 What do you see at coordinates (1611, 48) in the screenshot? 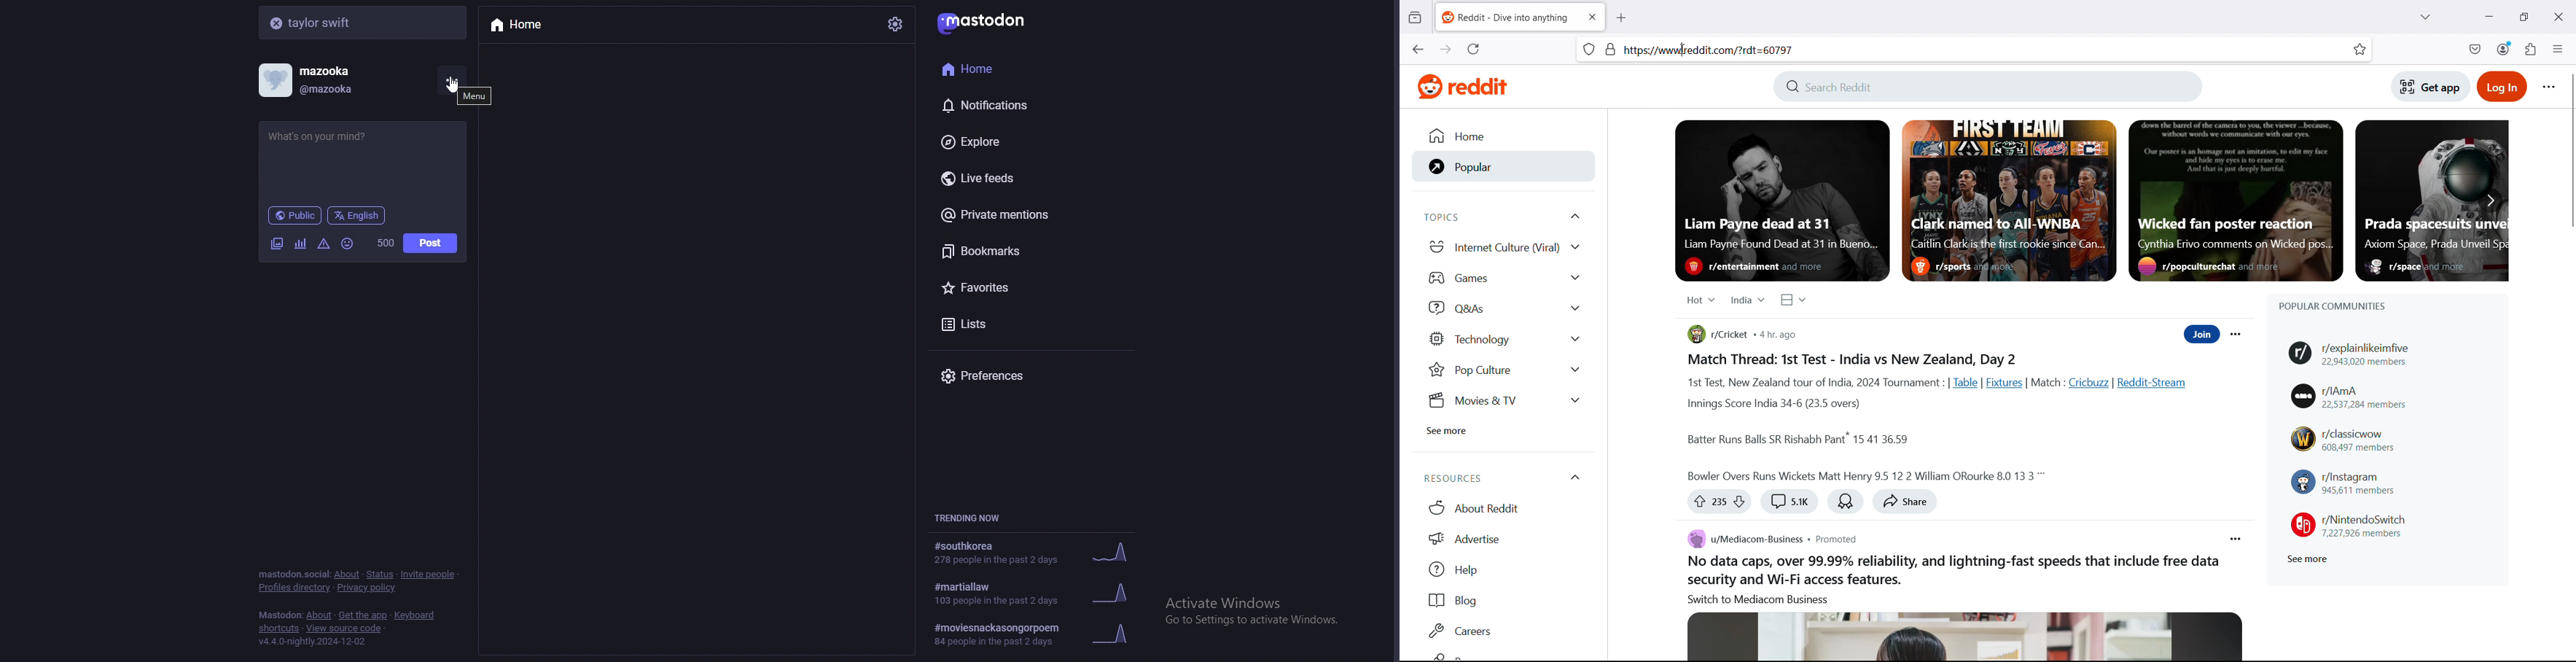
I see `page security` at bounding box center [1611, 48].